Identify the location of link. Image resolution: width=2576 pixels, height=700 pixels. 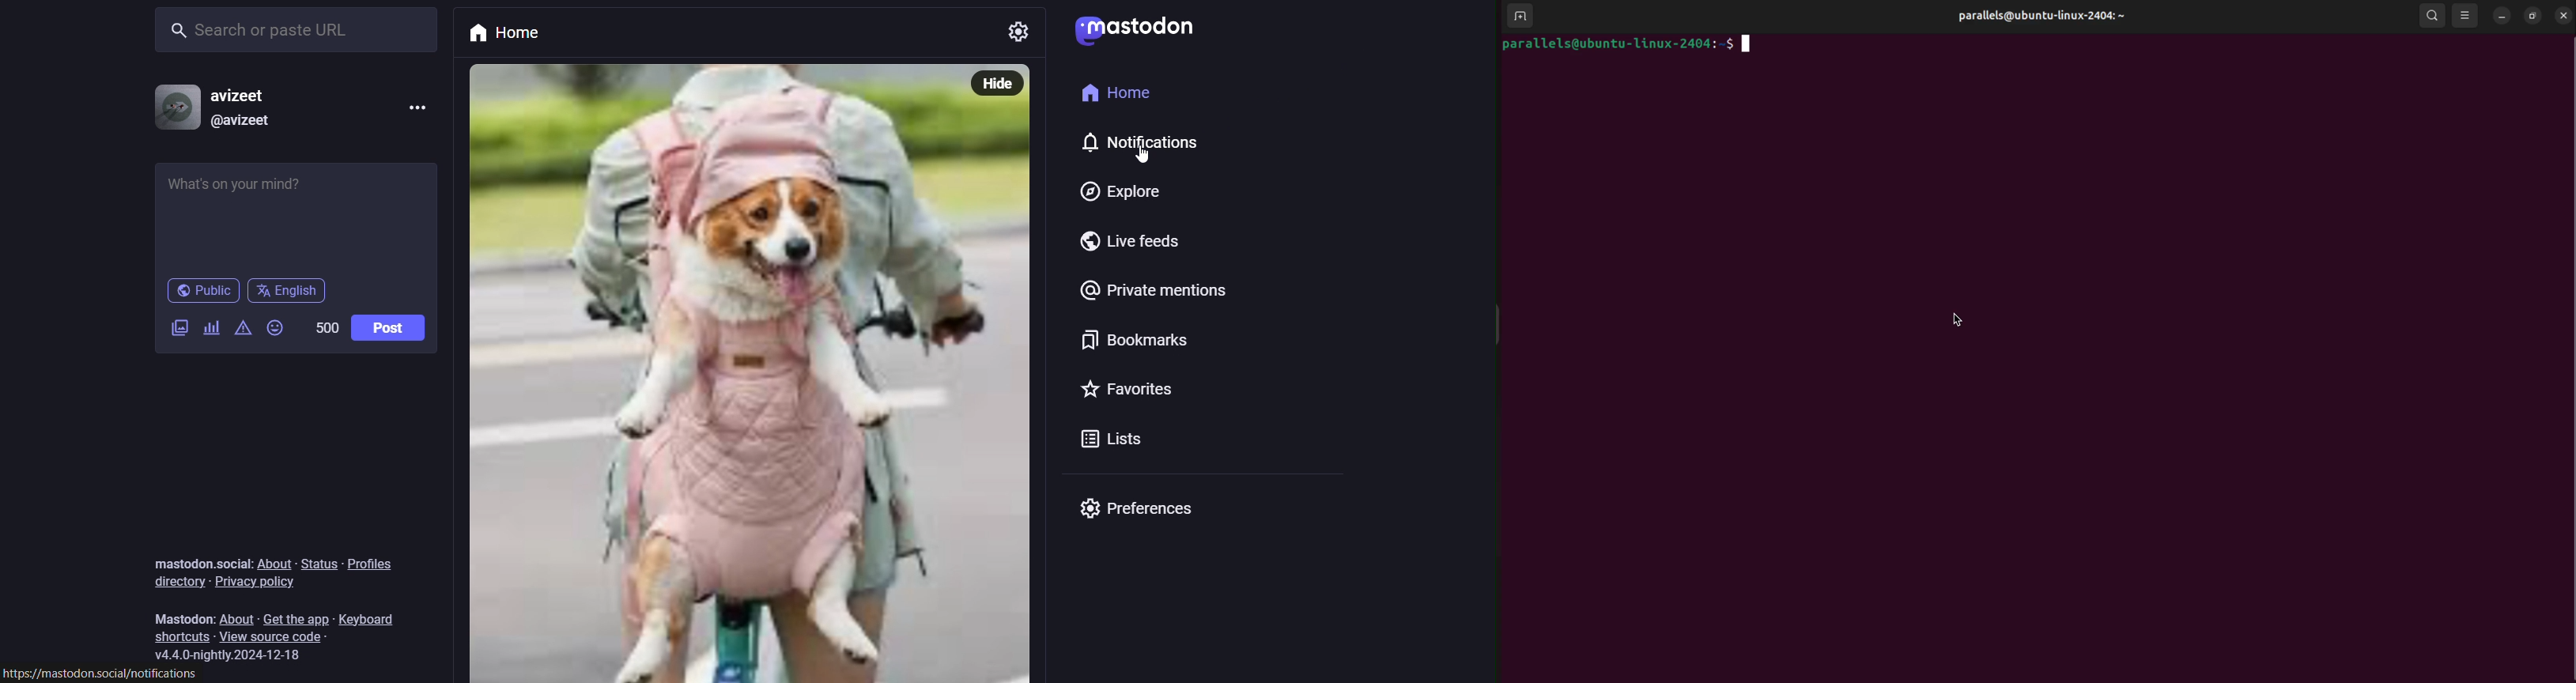
(106, 674).